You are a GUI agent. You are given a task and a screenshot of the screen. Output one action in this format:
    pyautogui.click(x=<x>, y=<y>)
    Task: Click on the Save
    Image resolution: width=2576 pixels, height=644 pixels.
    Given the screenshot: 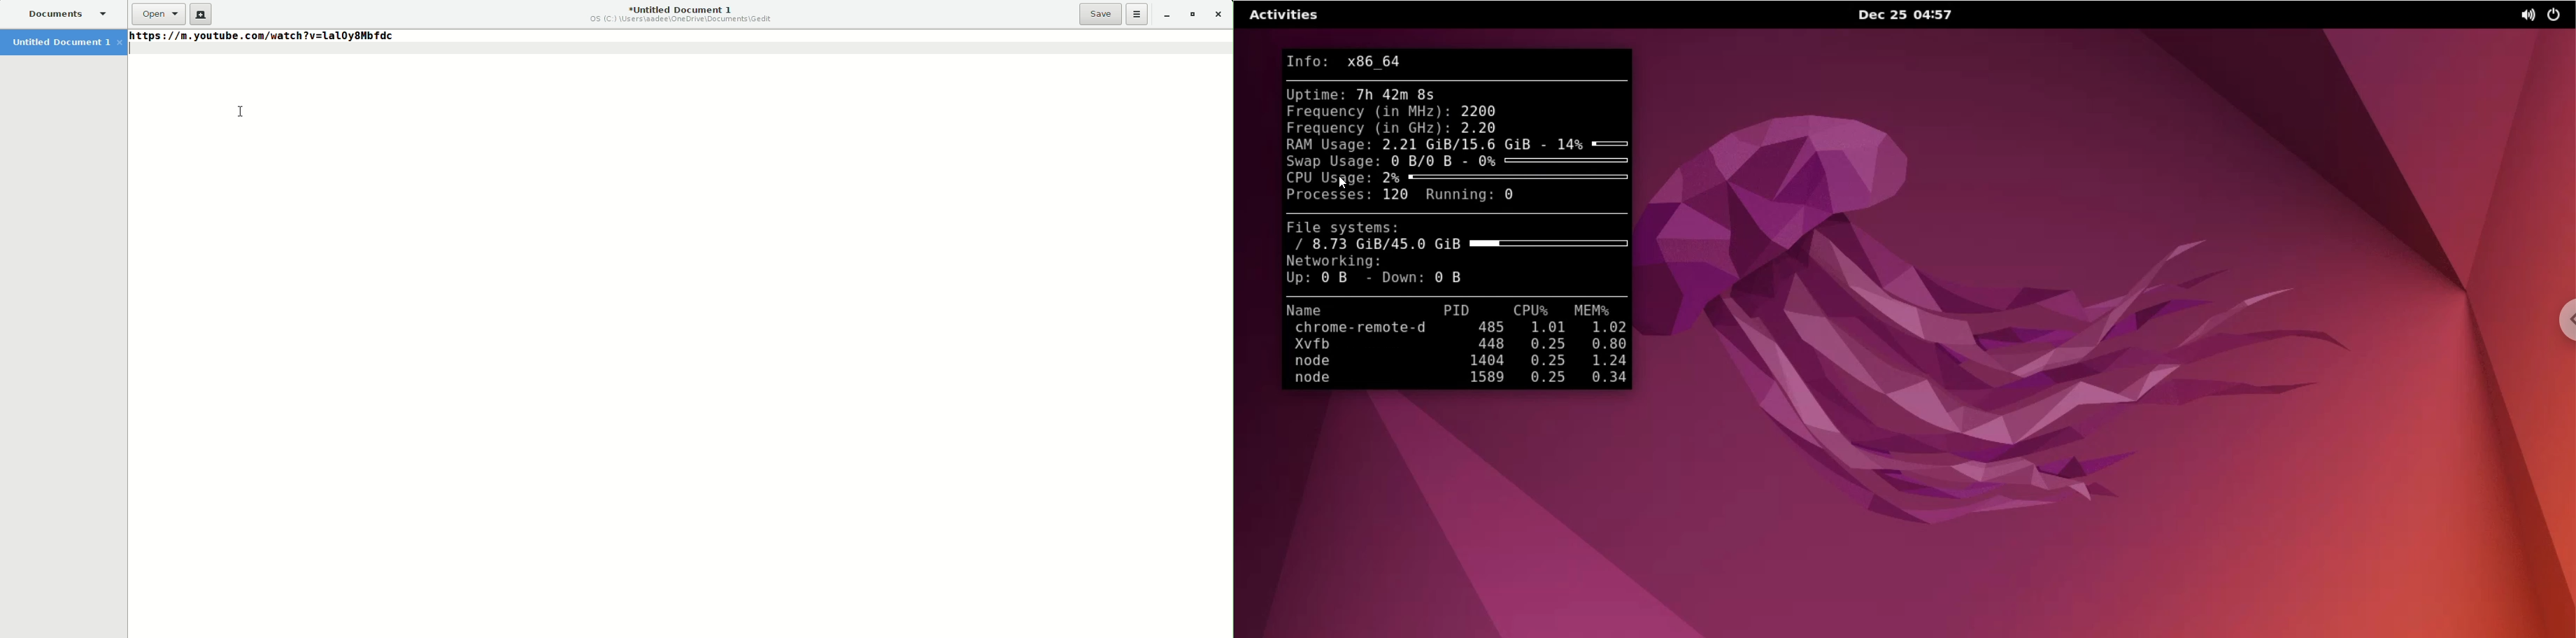 What is the action you would take?
    pyautogui.click(x=1101, y=14)
    